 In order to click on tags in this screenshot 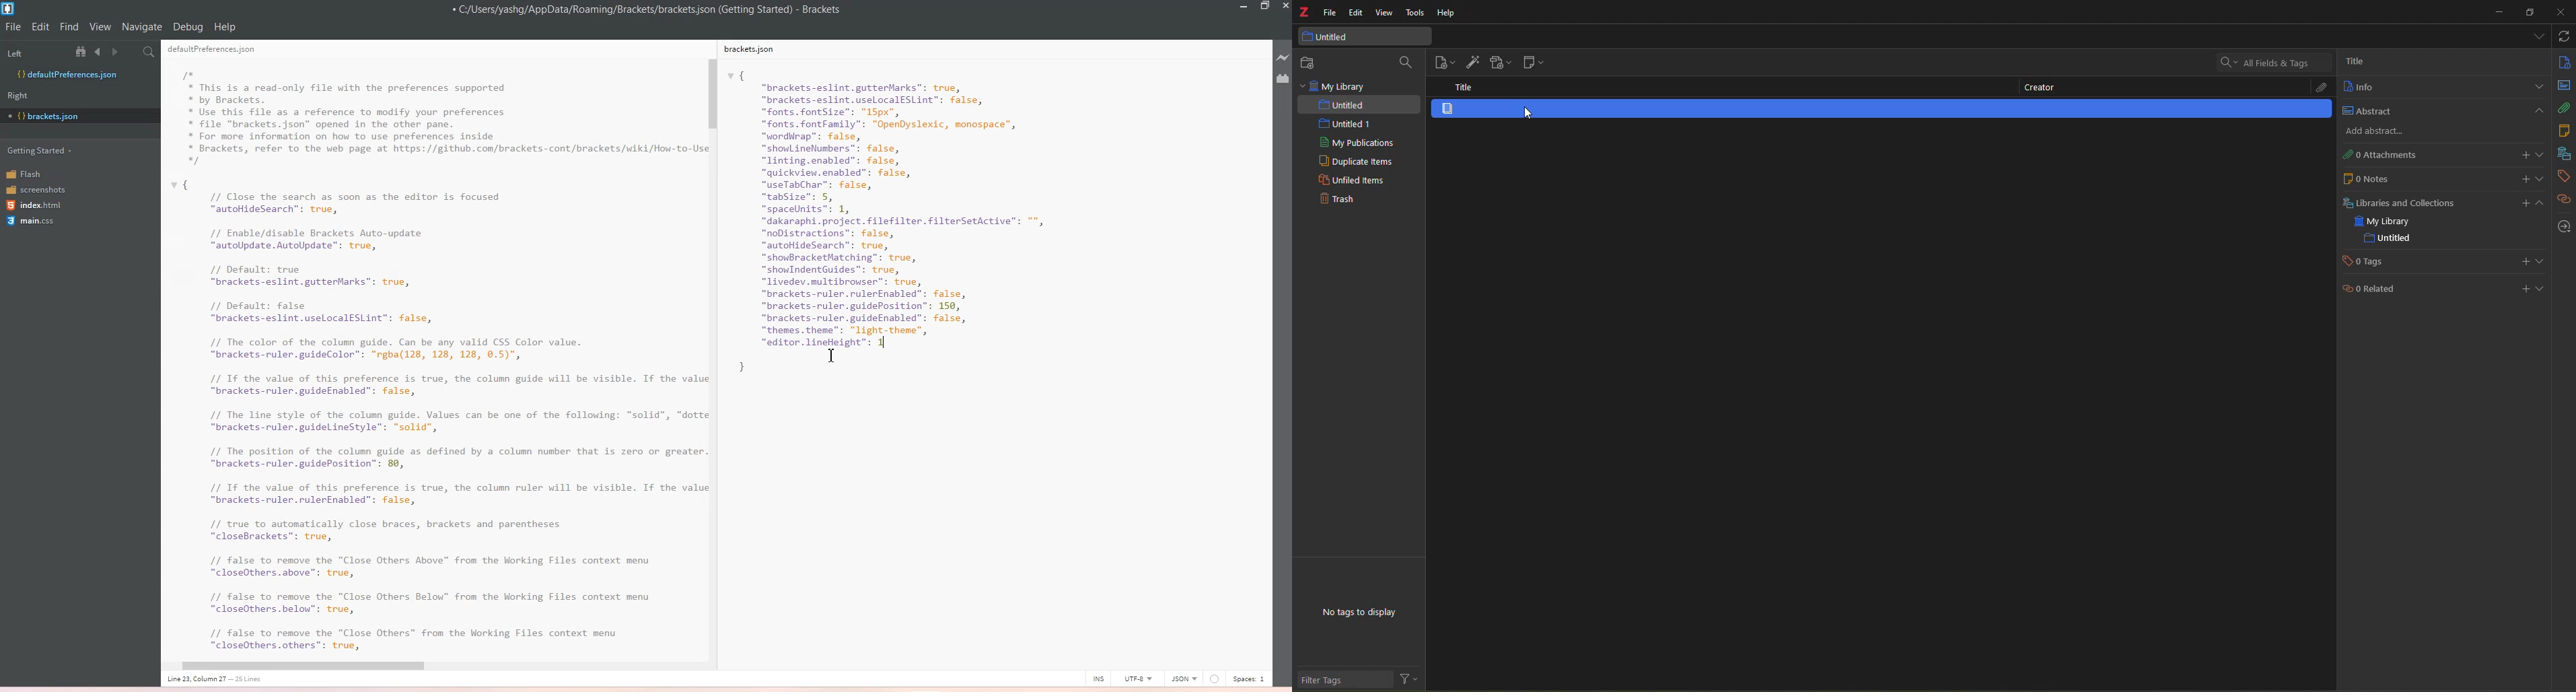, I will do `click(2368, 262)`.